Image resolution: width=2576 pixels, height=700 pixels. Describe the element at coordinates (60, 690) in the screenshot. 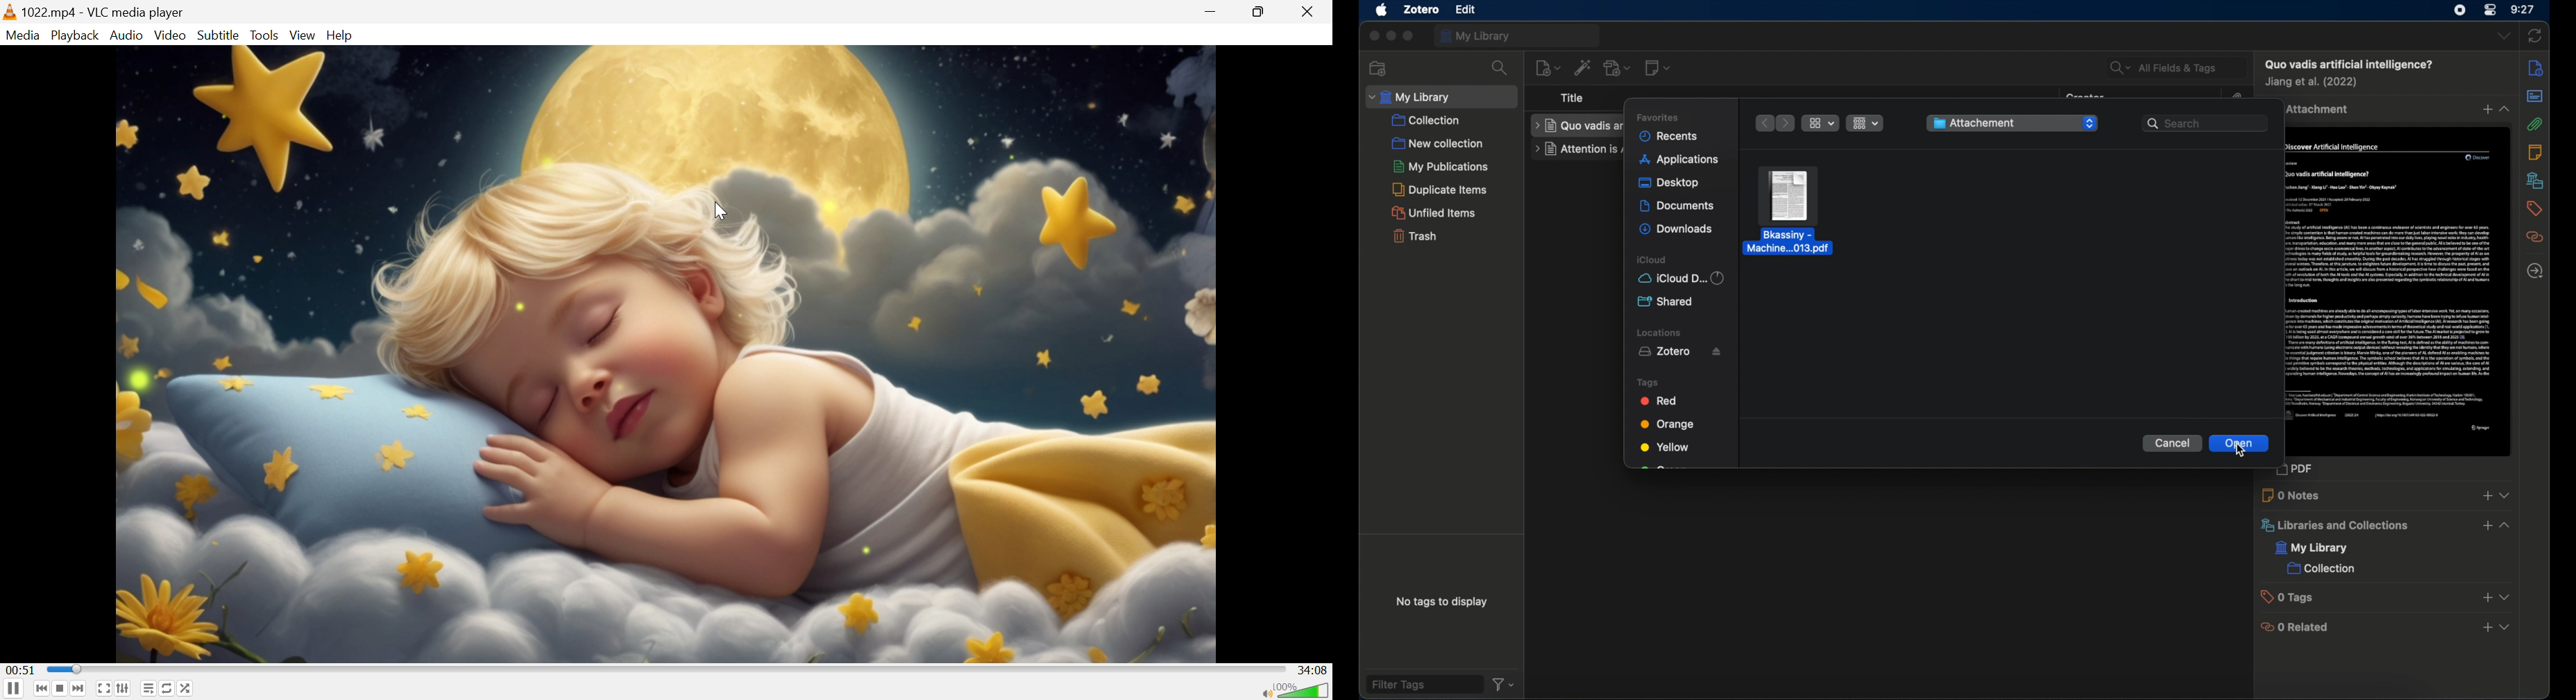

I see `Stop playback` at that location.